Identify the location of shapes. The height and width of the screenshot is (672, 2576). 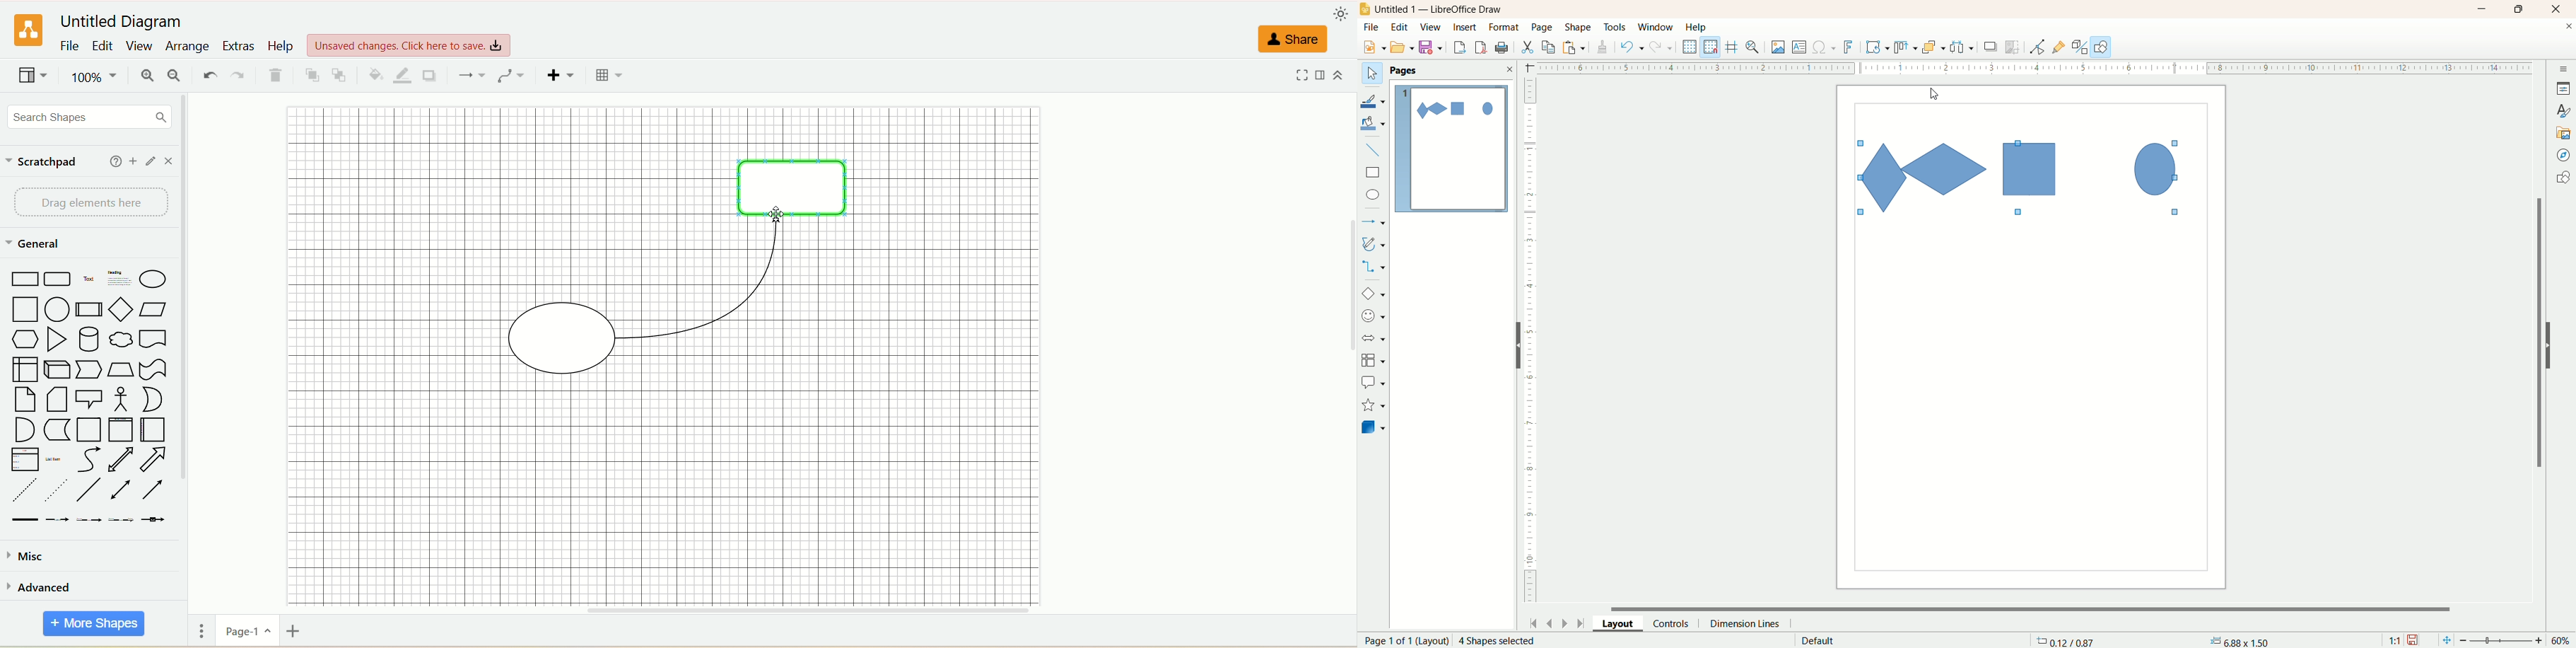
(87, 395).